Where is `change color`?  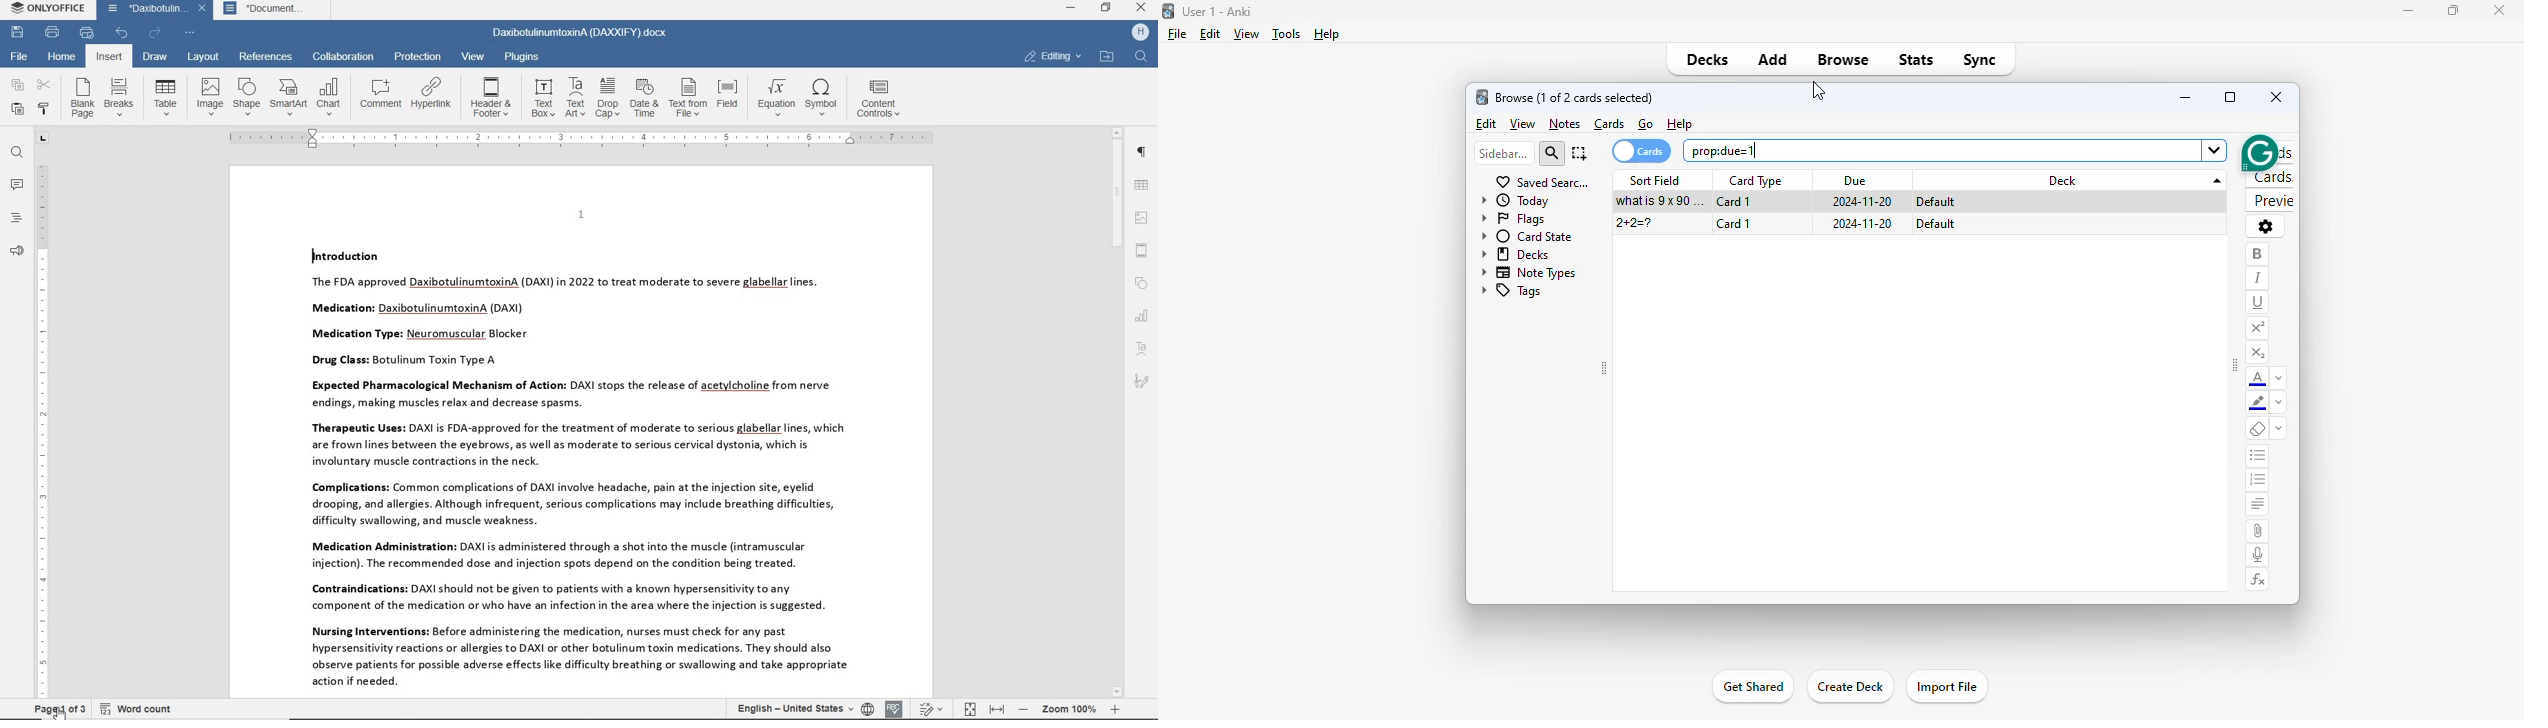
change color is located at coordinates (2280, 403).